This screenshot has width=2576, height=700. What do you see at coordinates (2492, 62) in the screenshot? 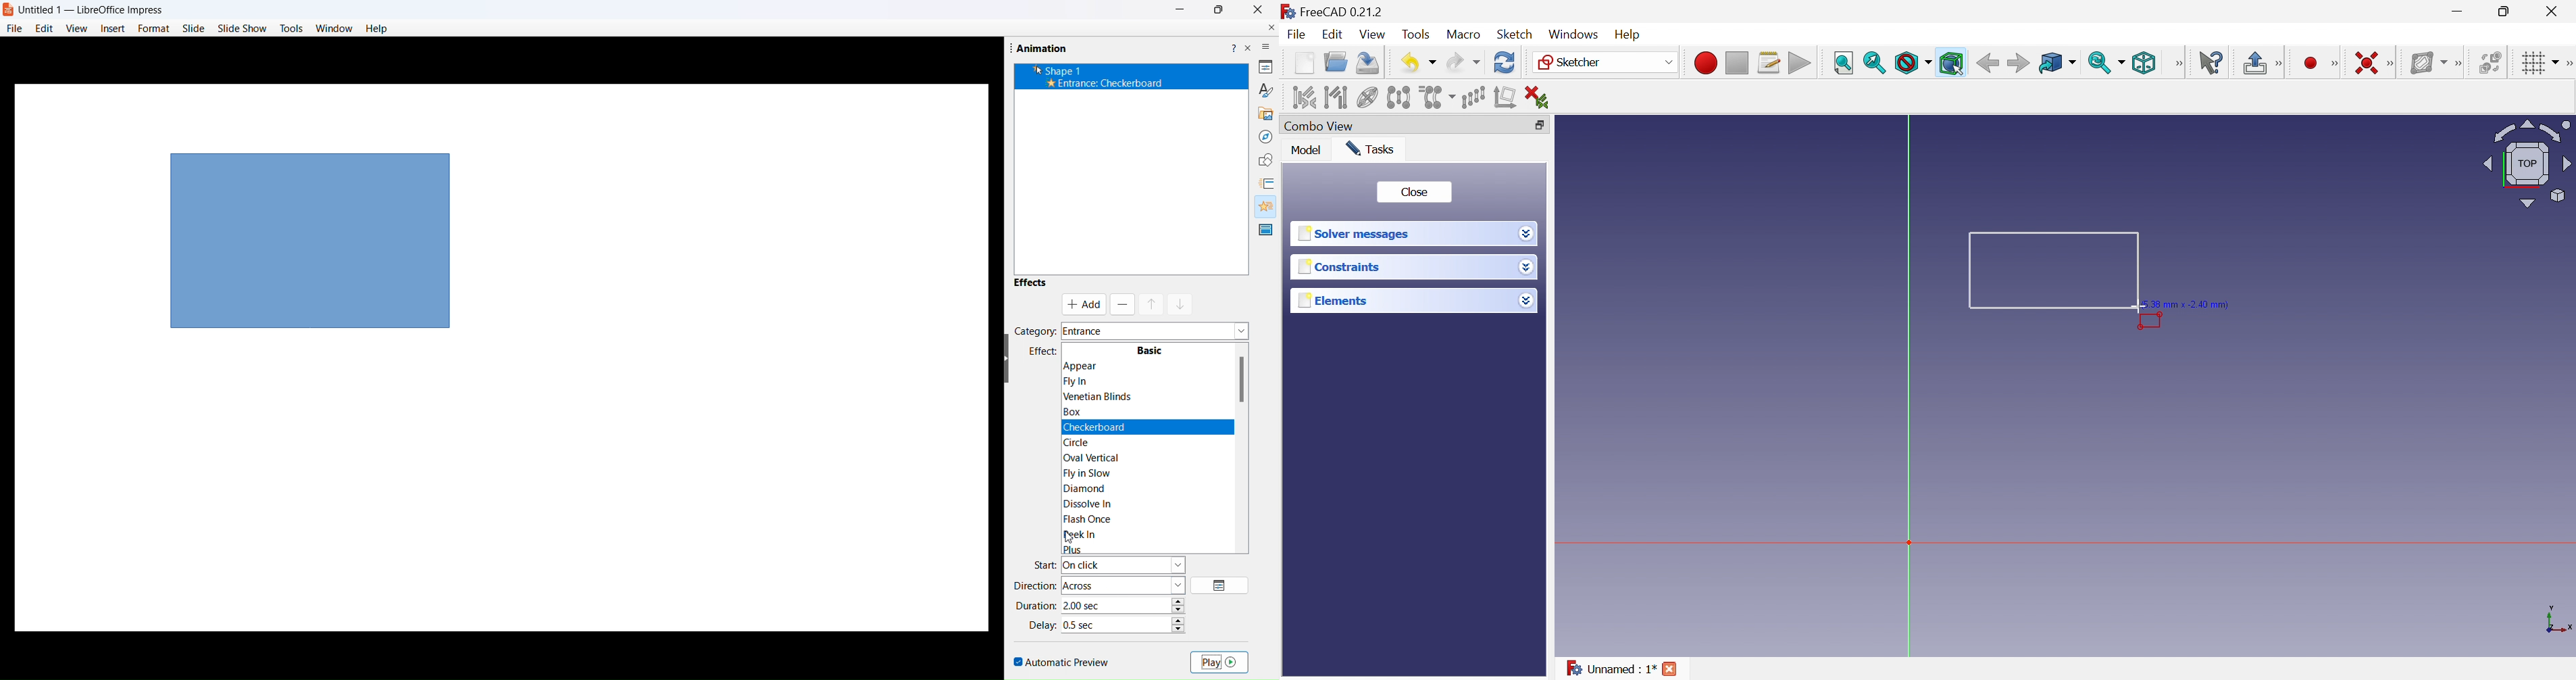
I see `Switch space` at bounding box center [2492, 62].